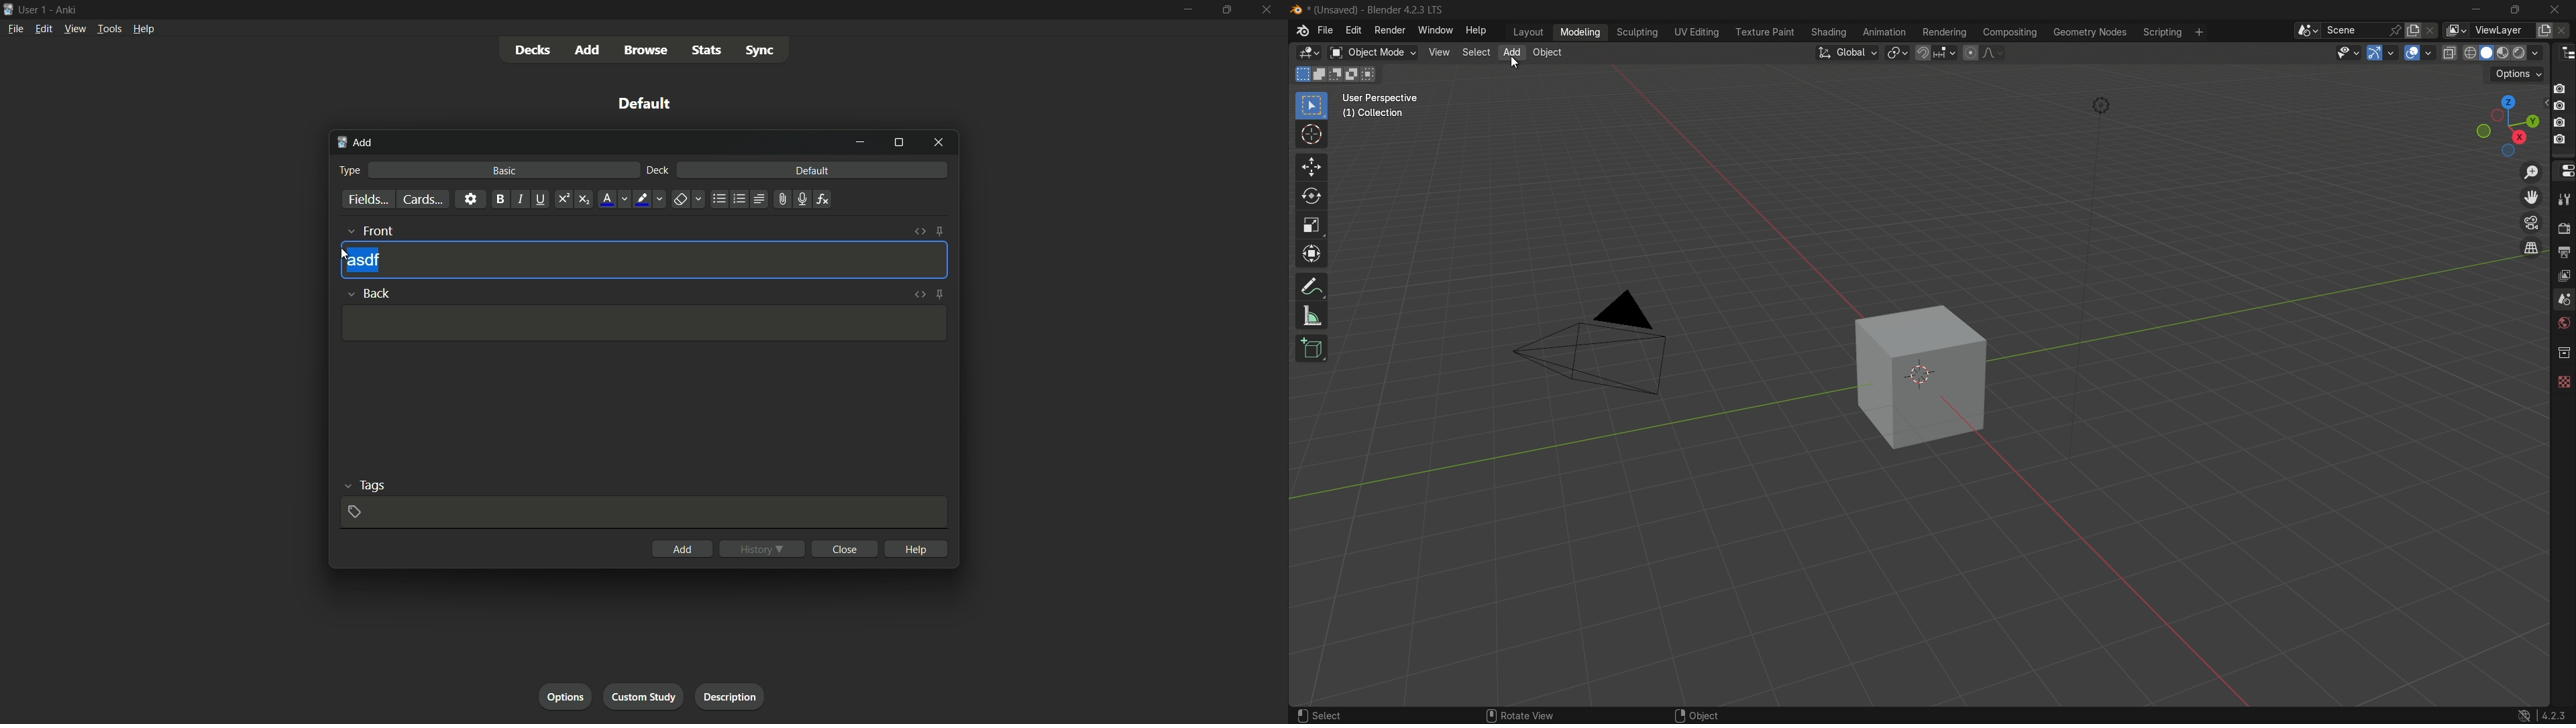 This screenshot has width=2576, height=728. I want to click on proportional editing object, so click(1970, 52).